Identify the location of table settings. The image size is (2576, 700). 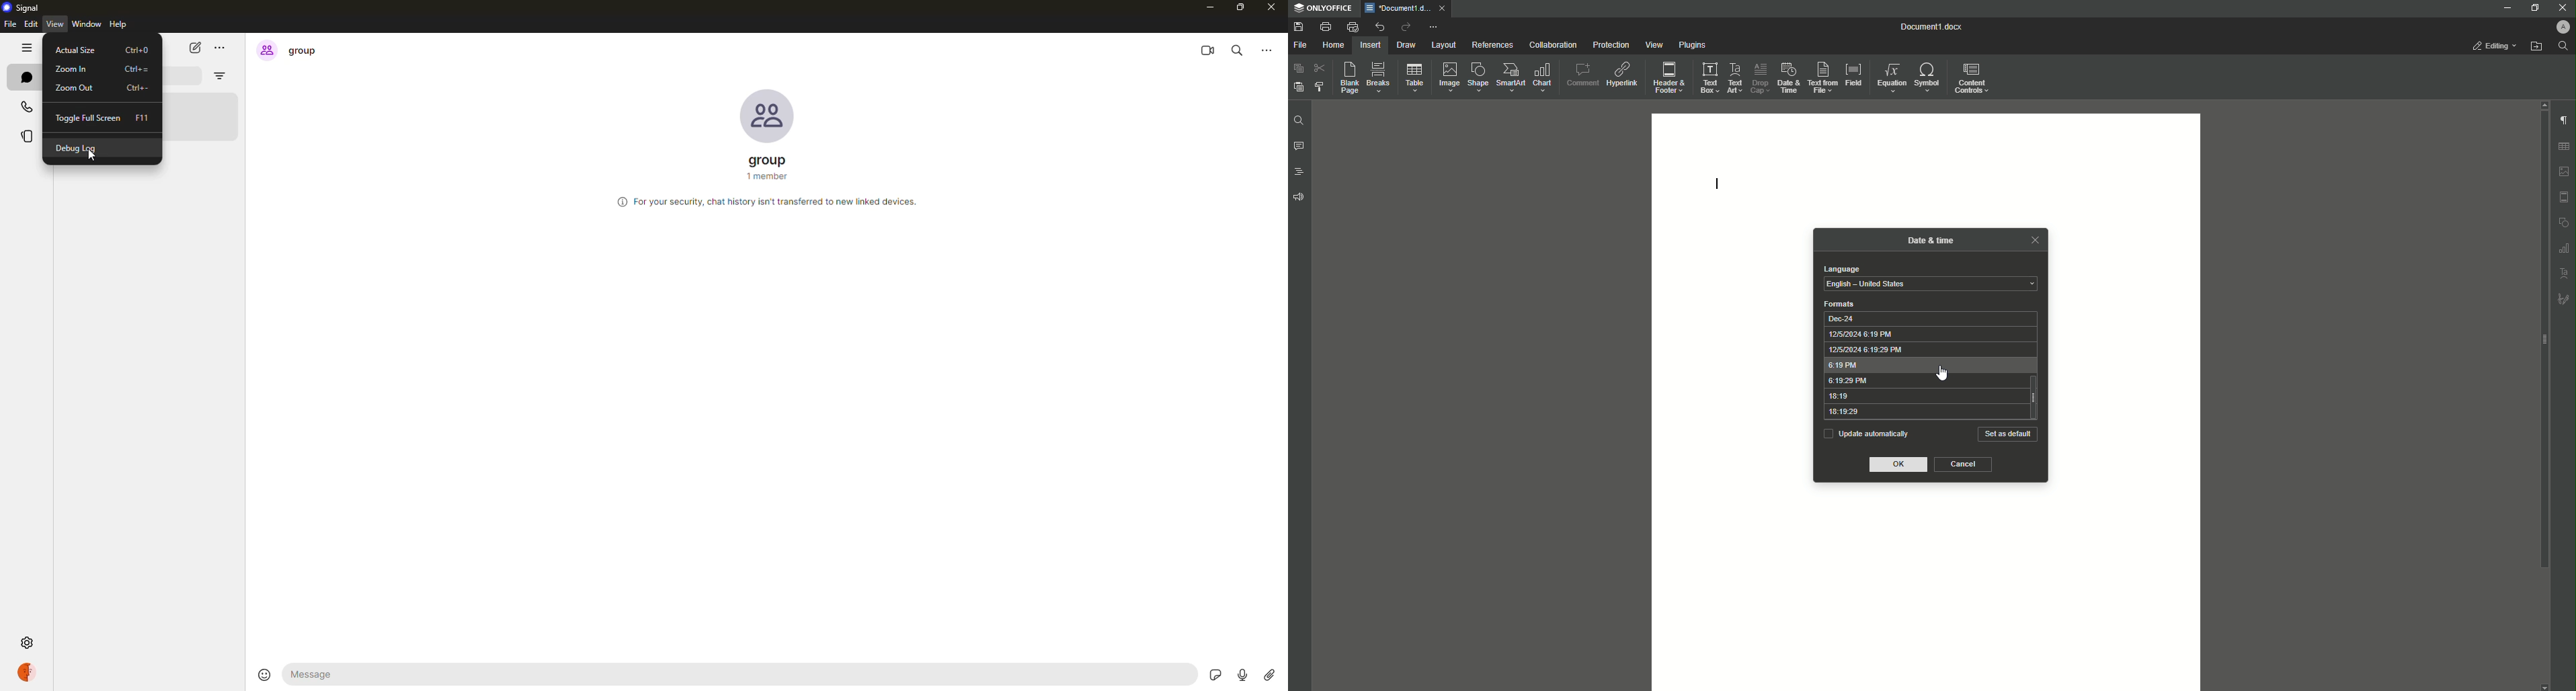
(2563, 147).